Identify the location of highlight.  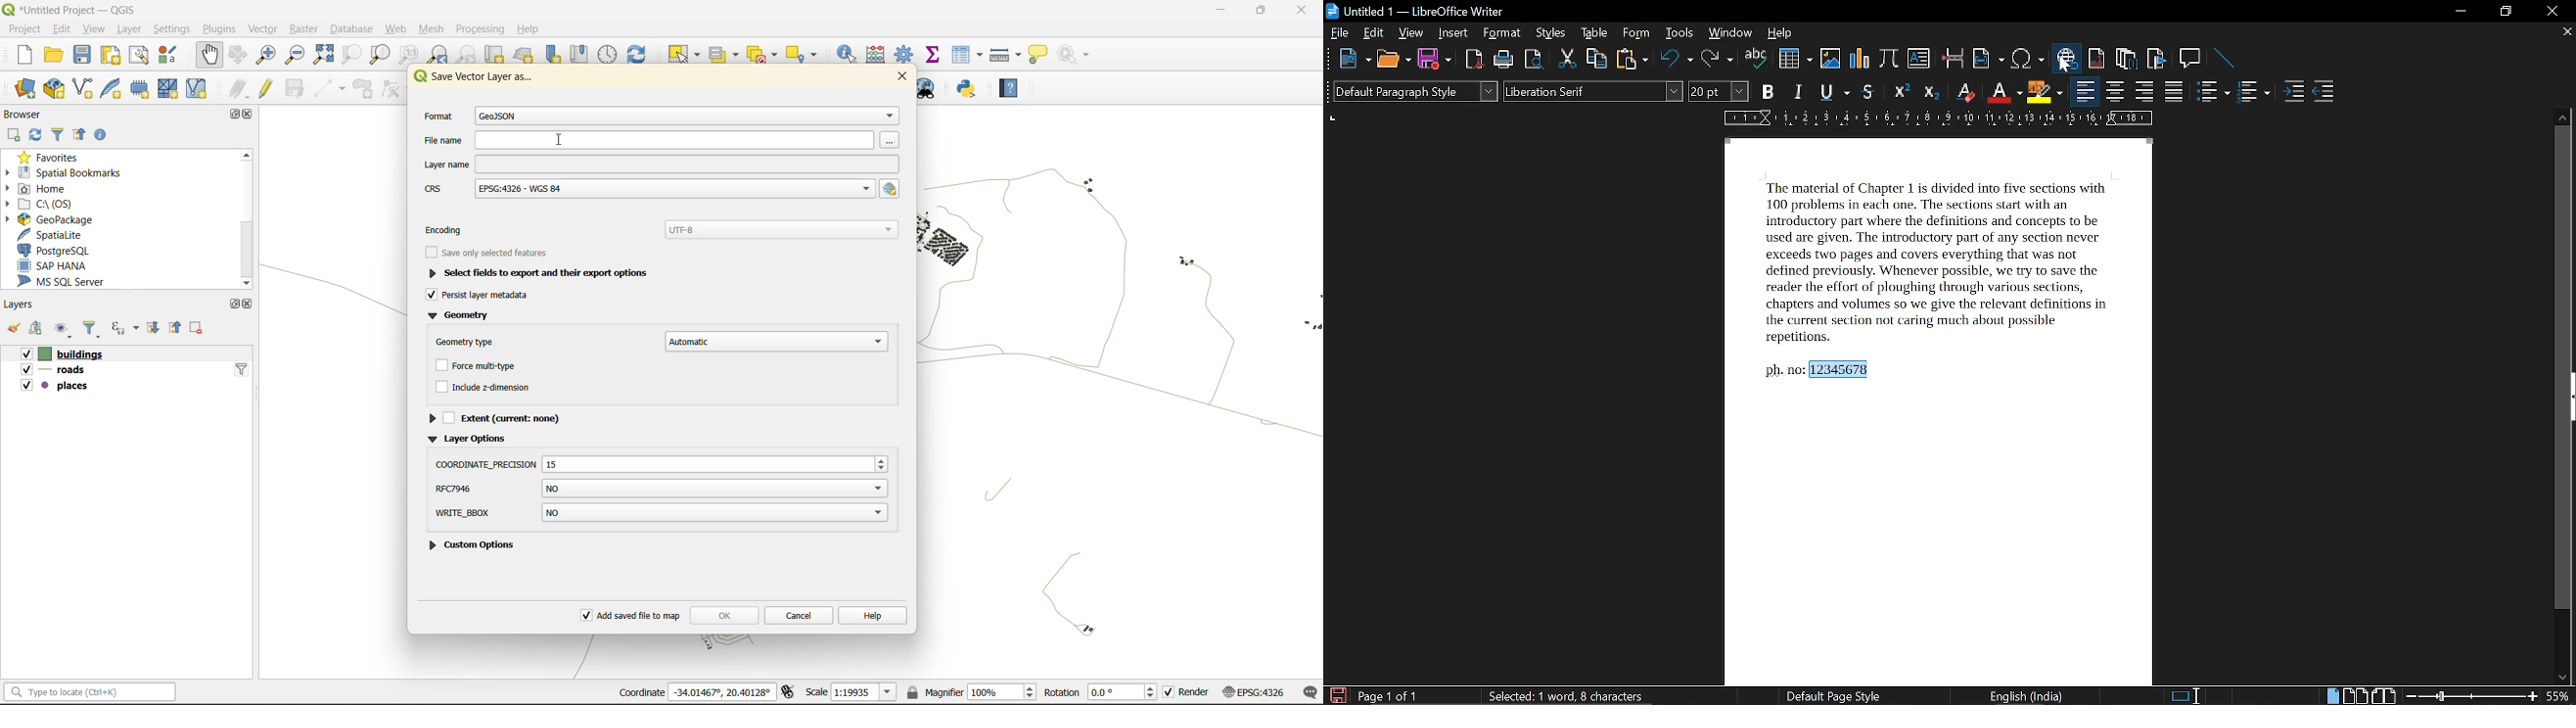
(2045, 92).